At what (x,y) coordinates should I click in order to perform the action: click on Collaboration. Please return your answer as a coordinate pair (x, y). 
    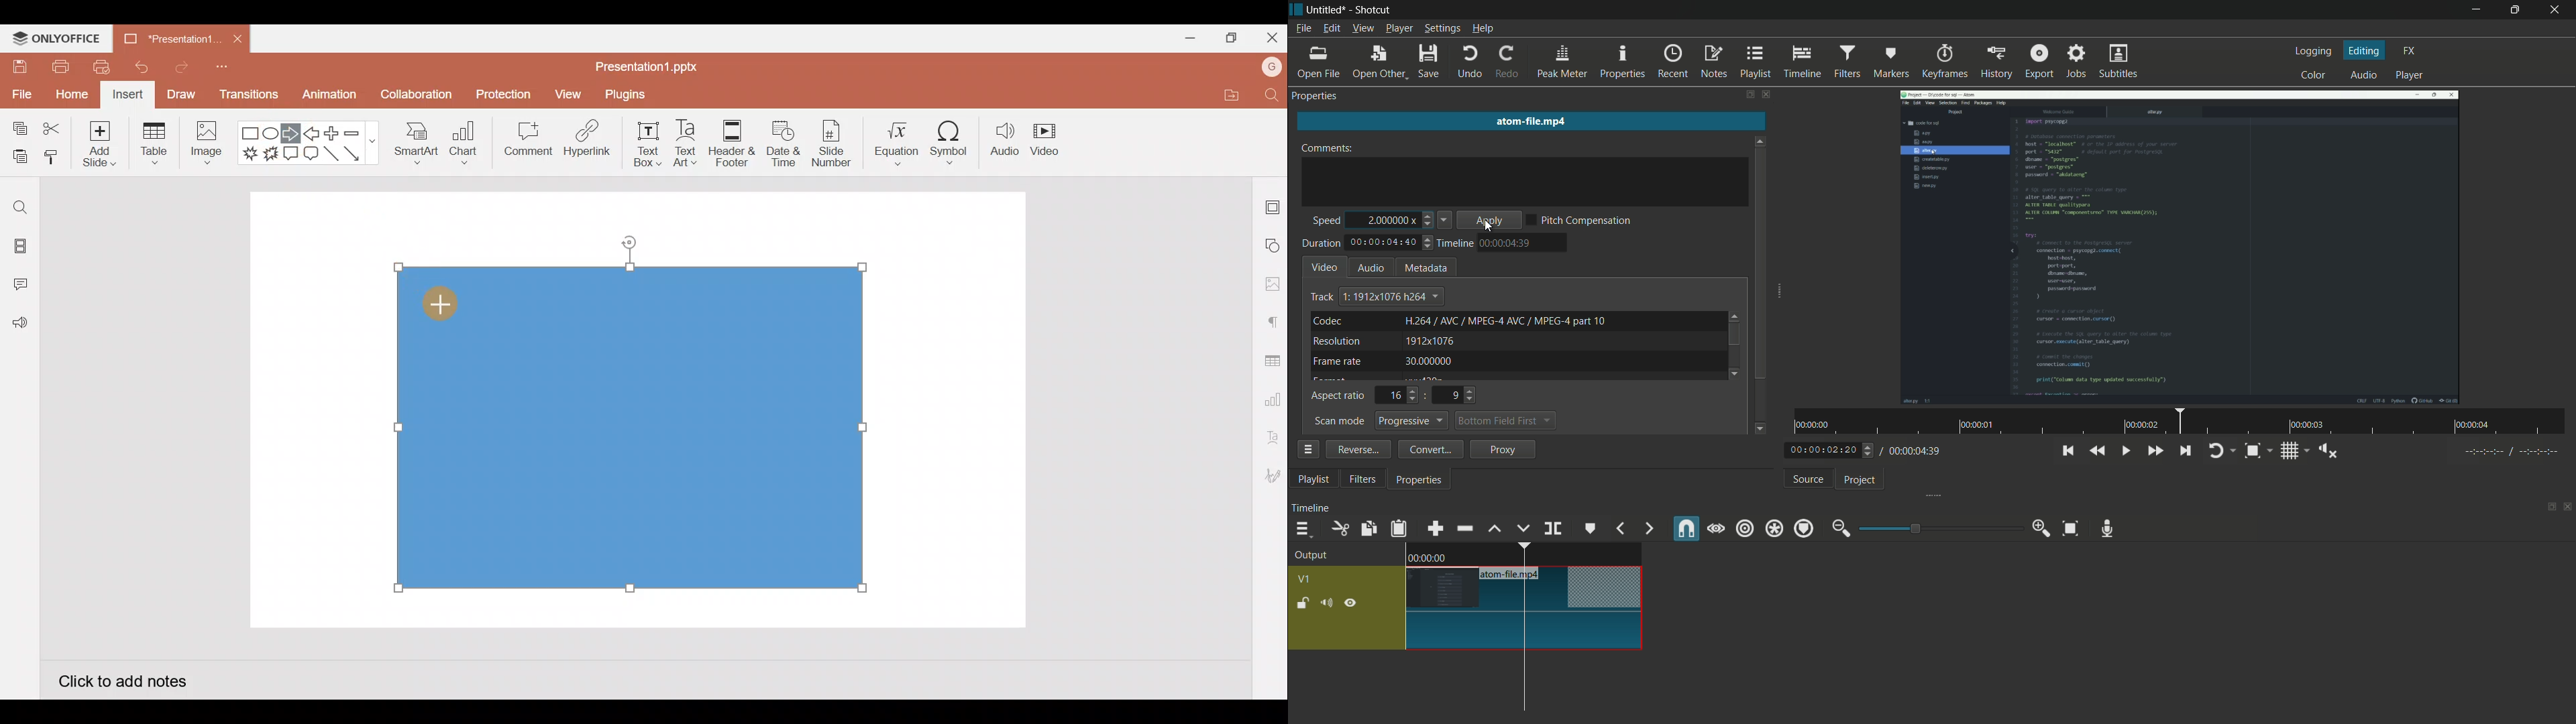
    Looking at the image, I should click on (415, 100).